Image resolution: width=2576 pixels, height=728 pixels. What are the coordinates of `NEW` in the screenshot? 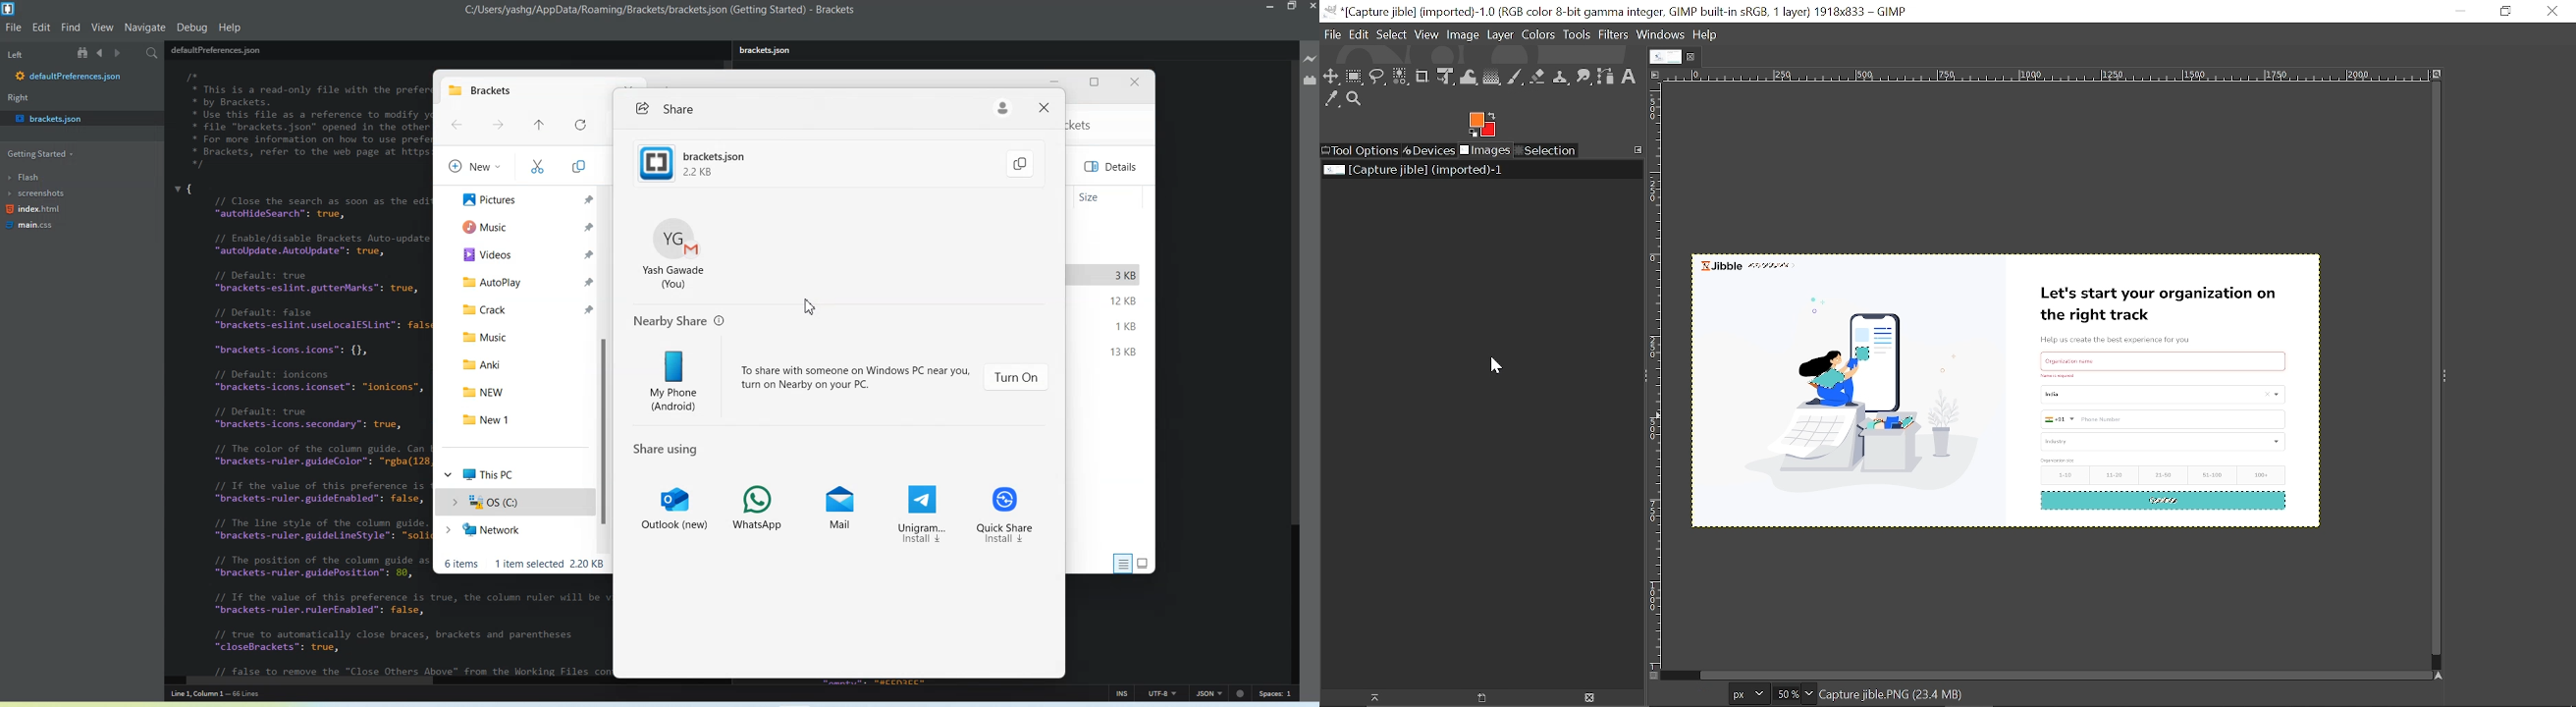 It's located at (523, 390).